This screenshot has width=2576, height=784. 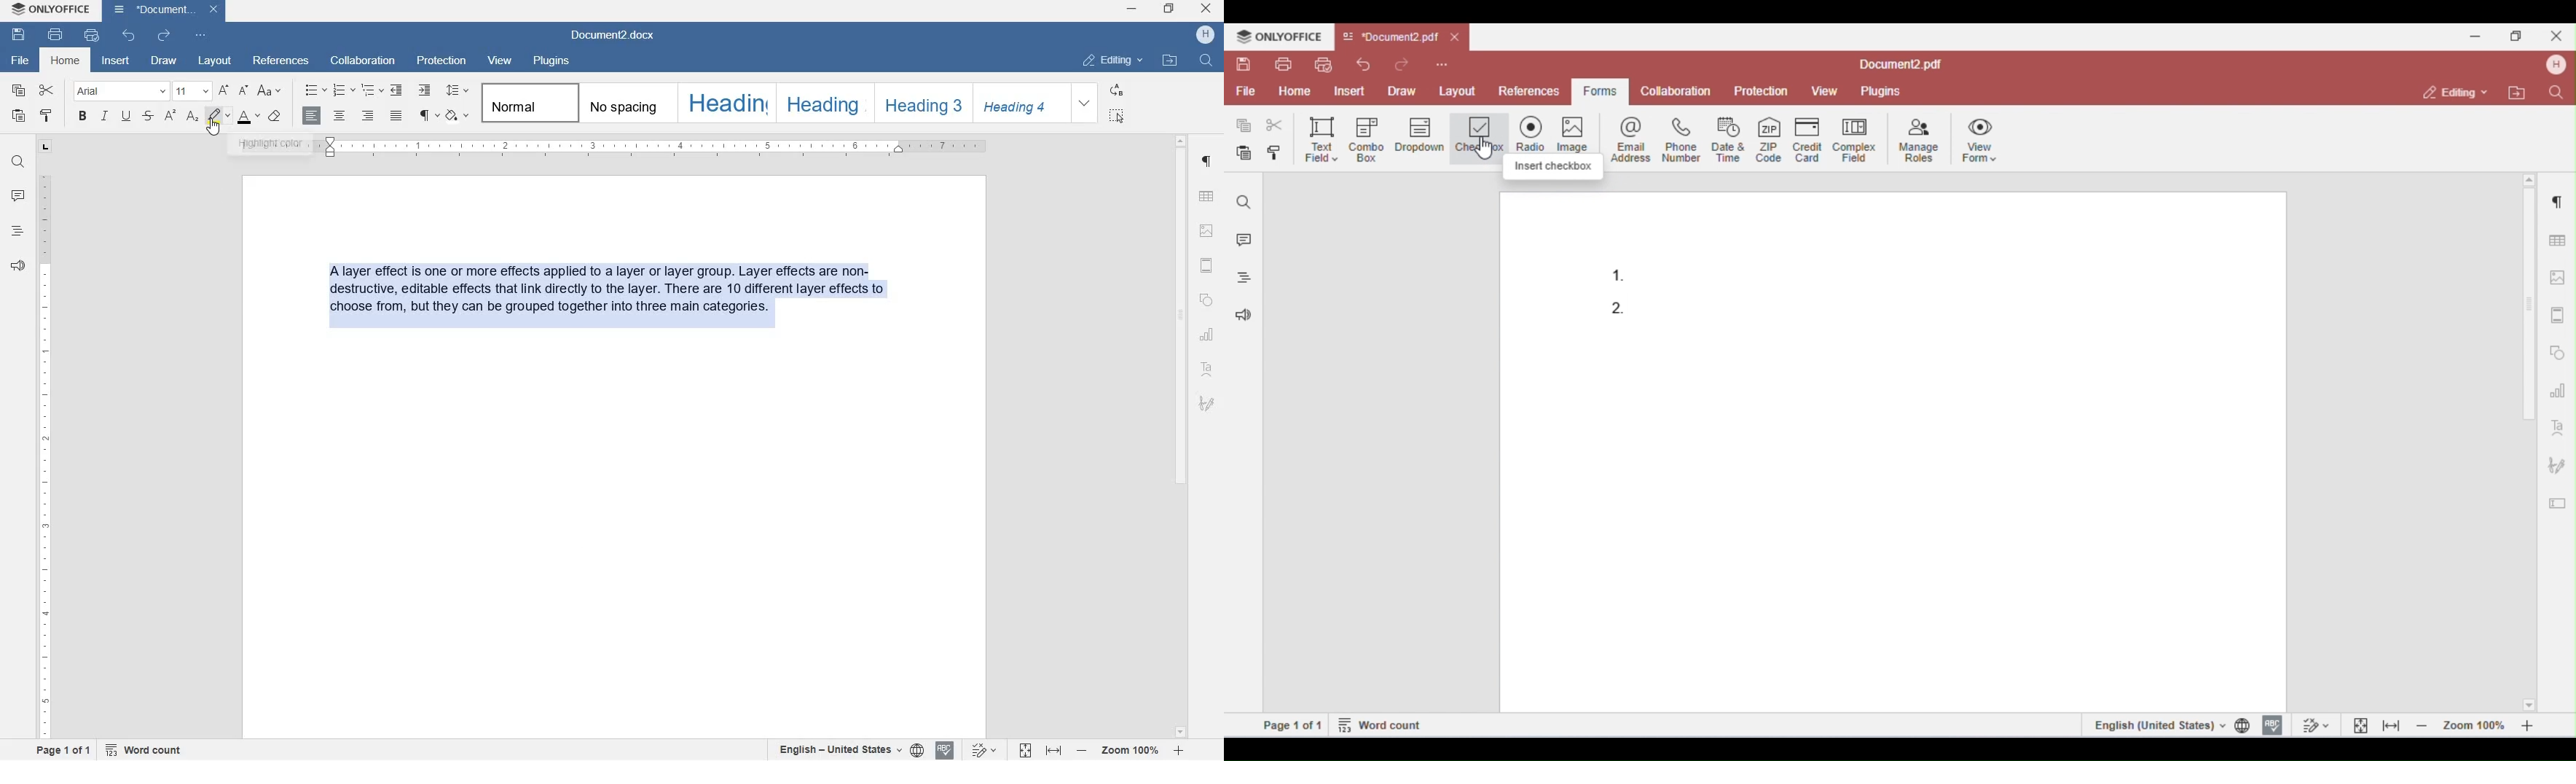 I want to click on table, so click(x=1206, y=197).